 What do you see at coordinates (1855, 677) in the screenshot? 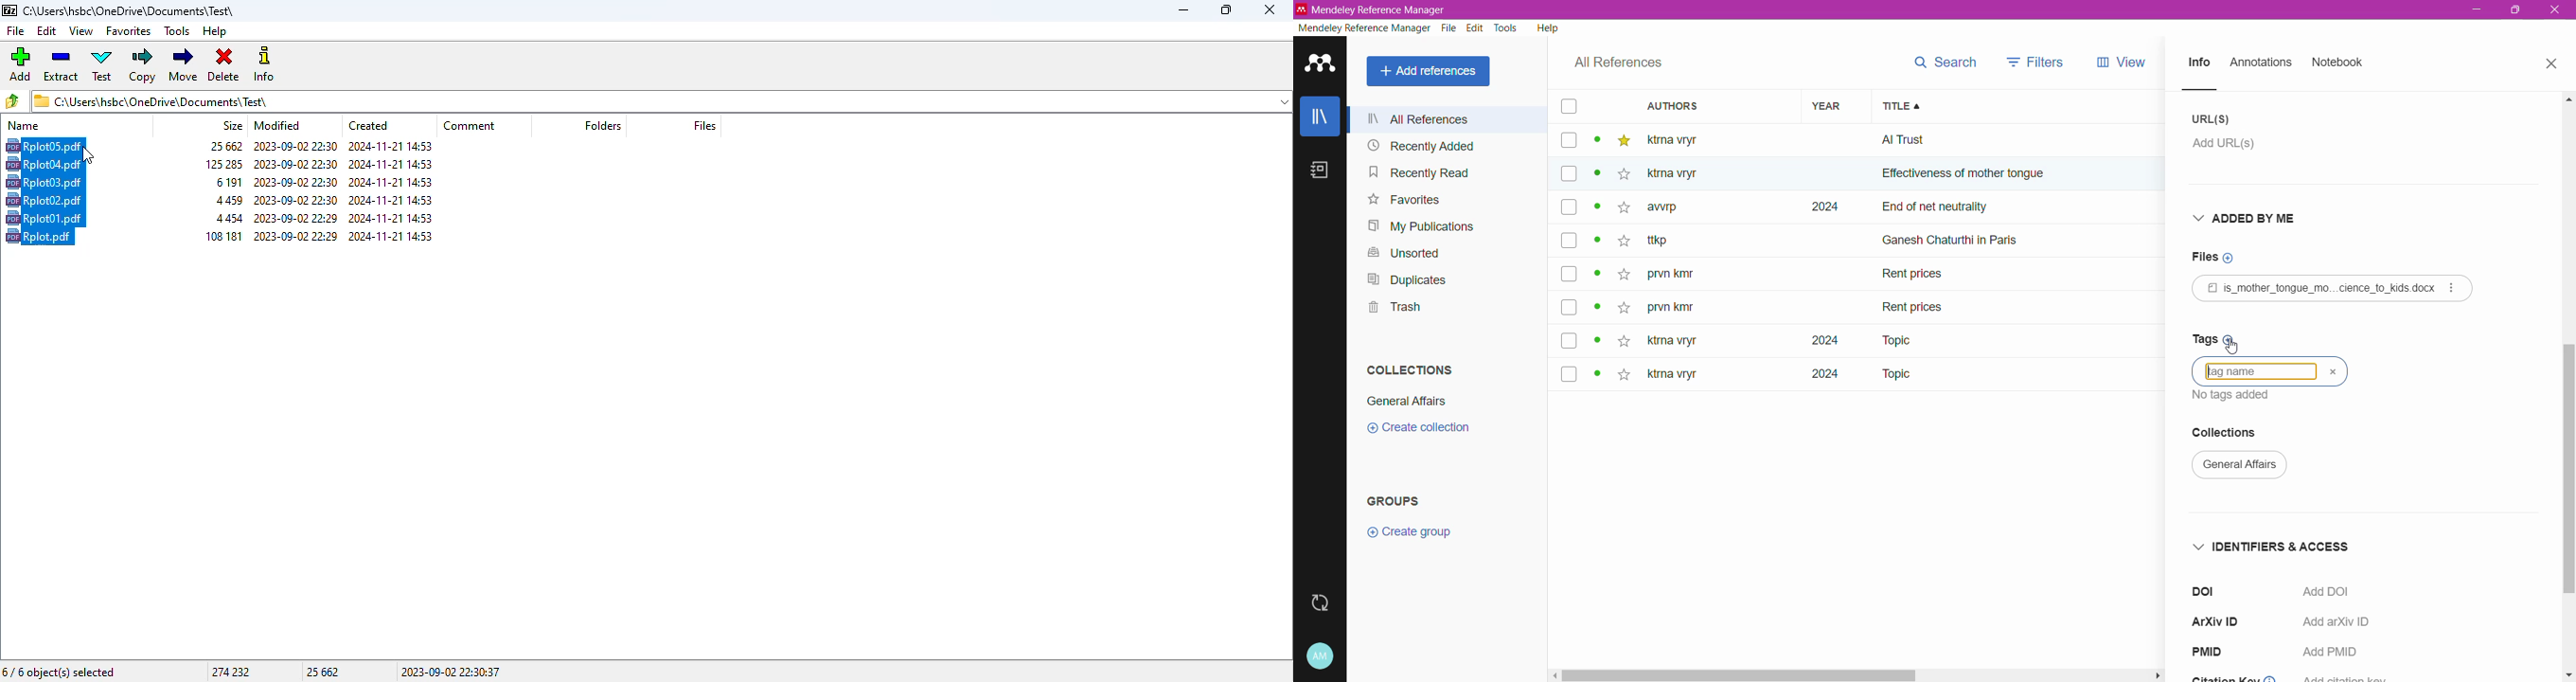
I see `Horizontal Scroll Bar` at bounding box center [1855, 677].